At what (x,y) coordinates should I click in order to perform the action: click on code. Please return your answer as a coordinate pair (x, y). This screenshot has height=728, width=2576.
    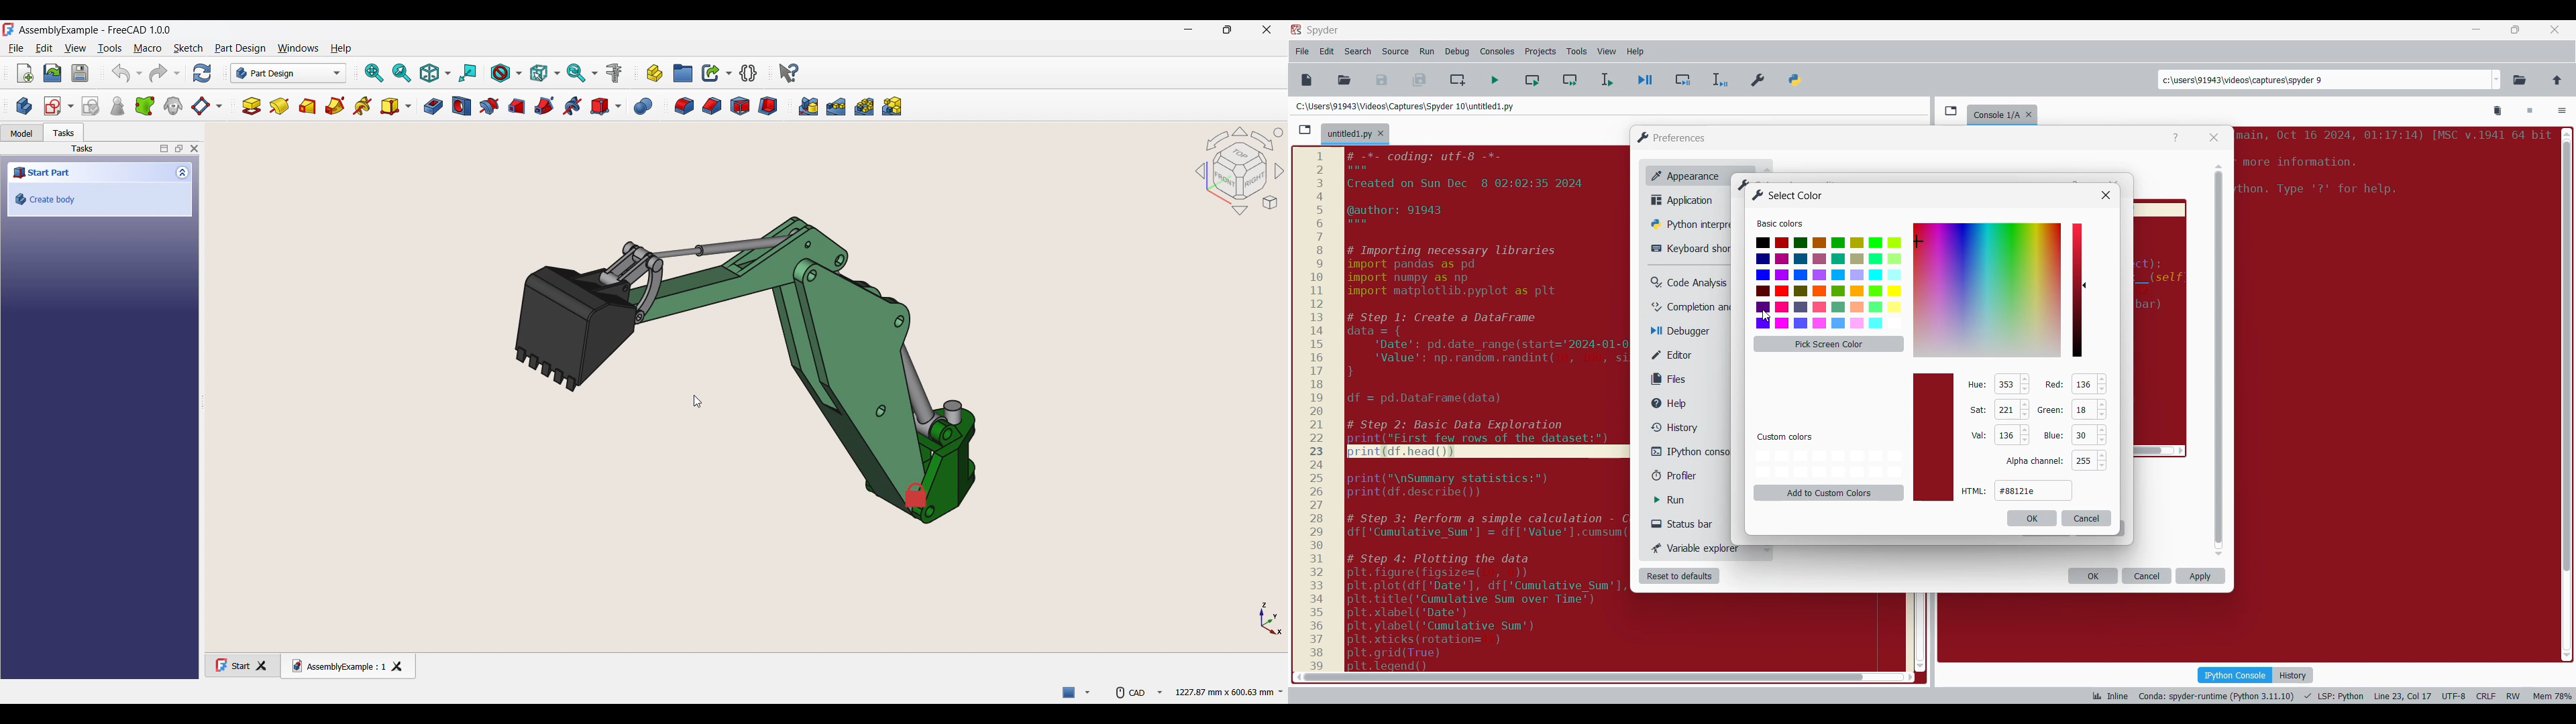
    Looking at the image, I should click on (2392, 168).